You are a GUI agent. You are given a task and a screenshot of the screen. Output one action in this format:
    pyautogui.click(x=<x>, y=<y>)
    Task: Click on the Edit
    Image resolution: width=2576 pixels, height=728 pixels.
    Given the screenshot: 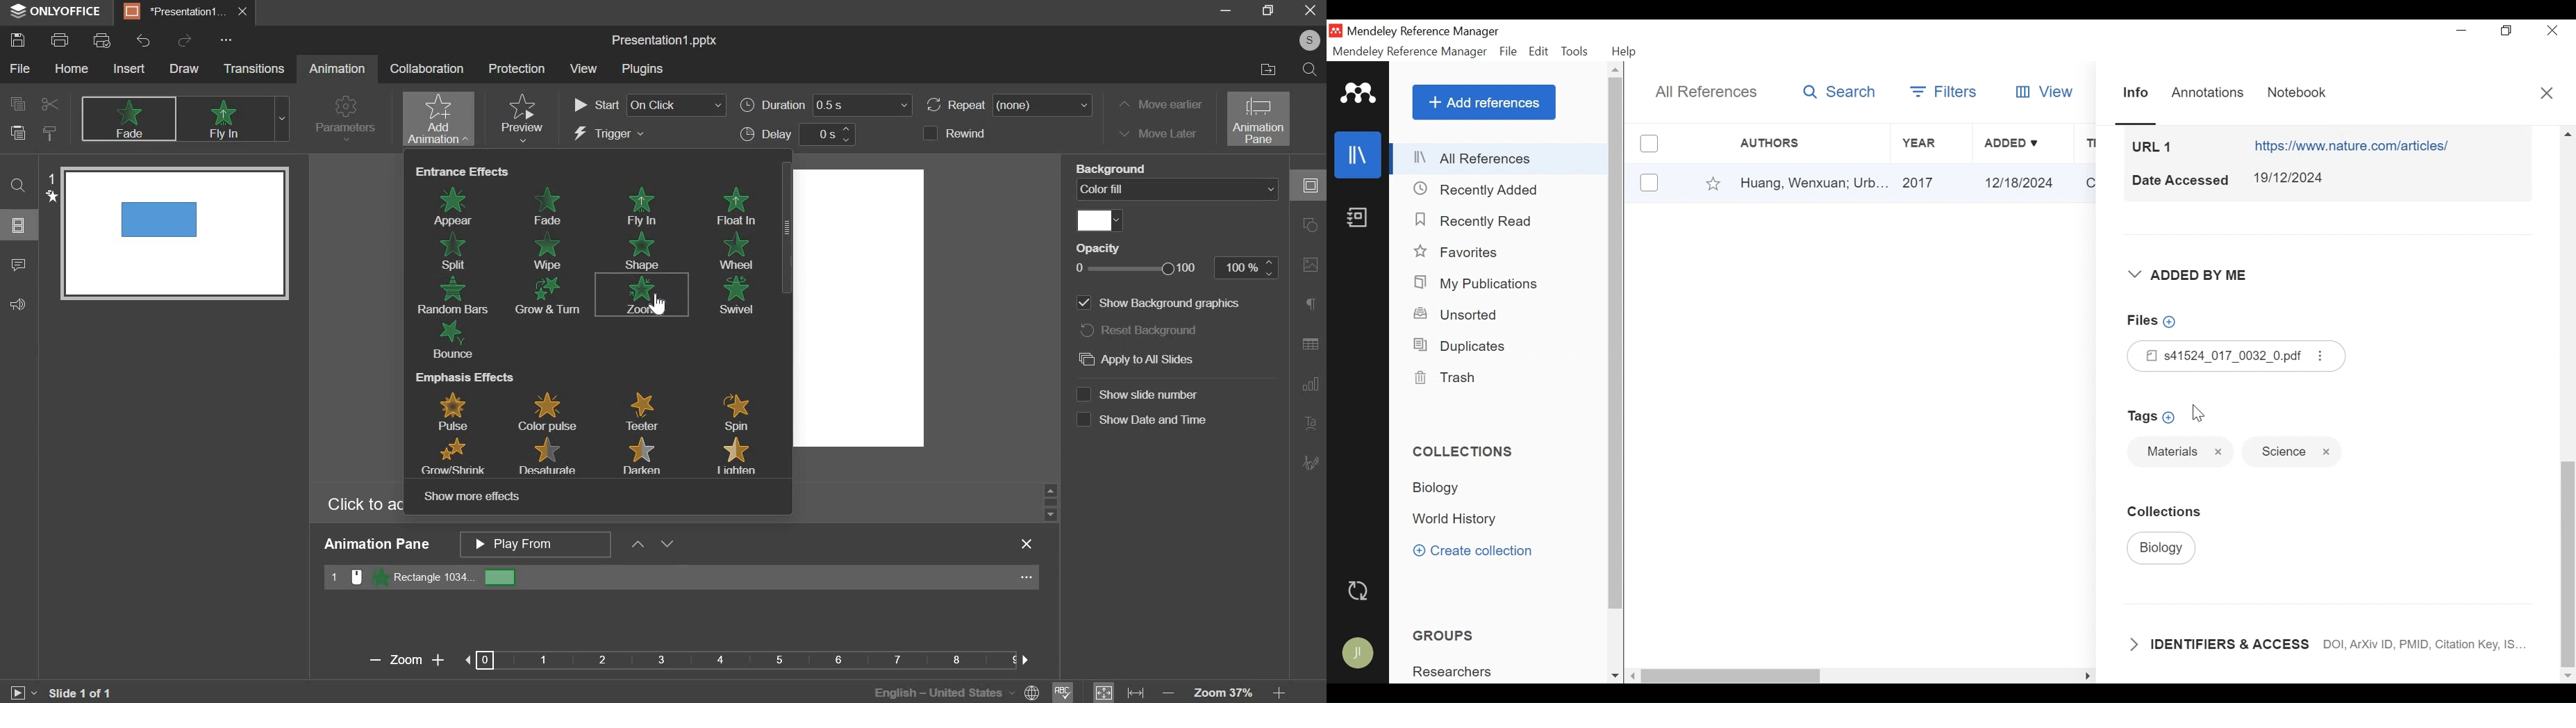 What is the action you would take?
    pyautogui.click(x=1539, y=52)
    